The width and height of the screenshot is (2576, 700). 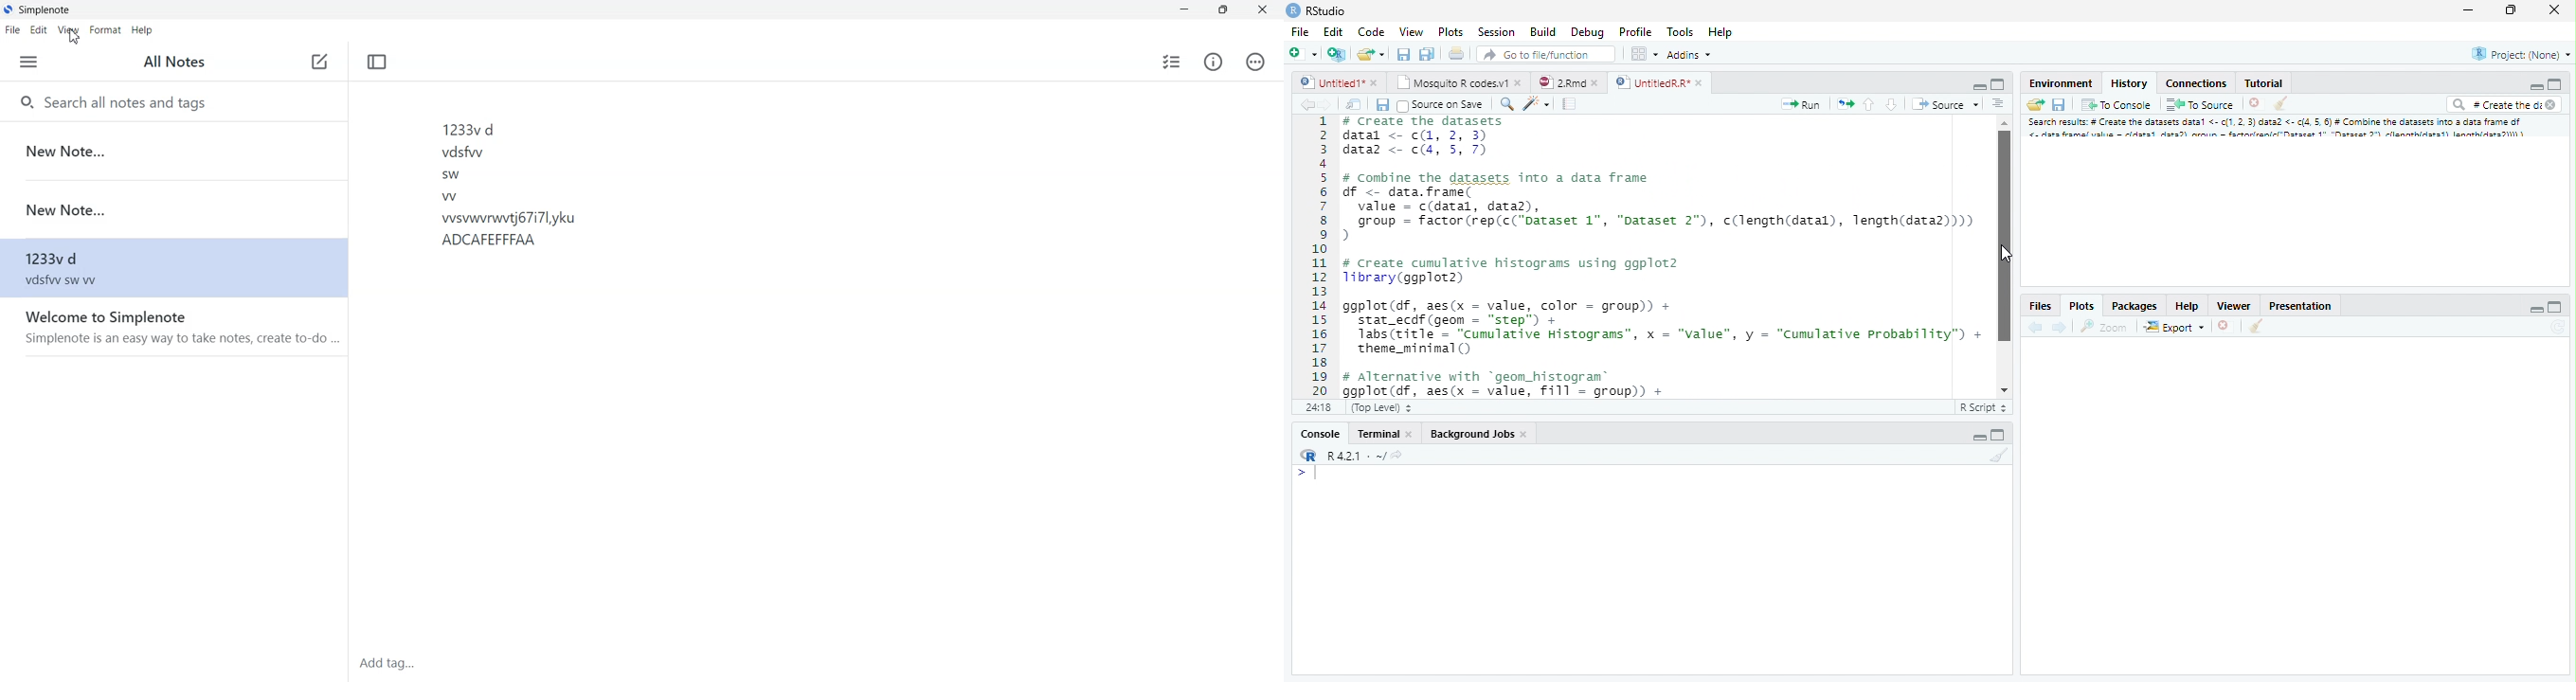 What do you see at coordinates (2552, 9) in the screenshot?
I see `Close` at bounding box center [2552, 9].